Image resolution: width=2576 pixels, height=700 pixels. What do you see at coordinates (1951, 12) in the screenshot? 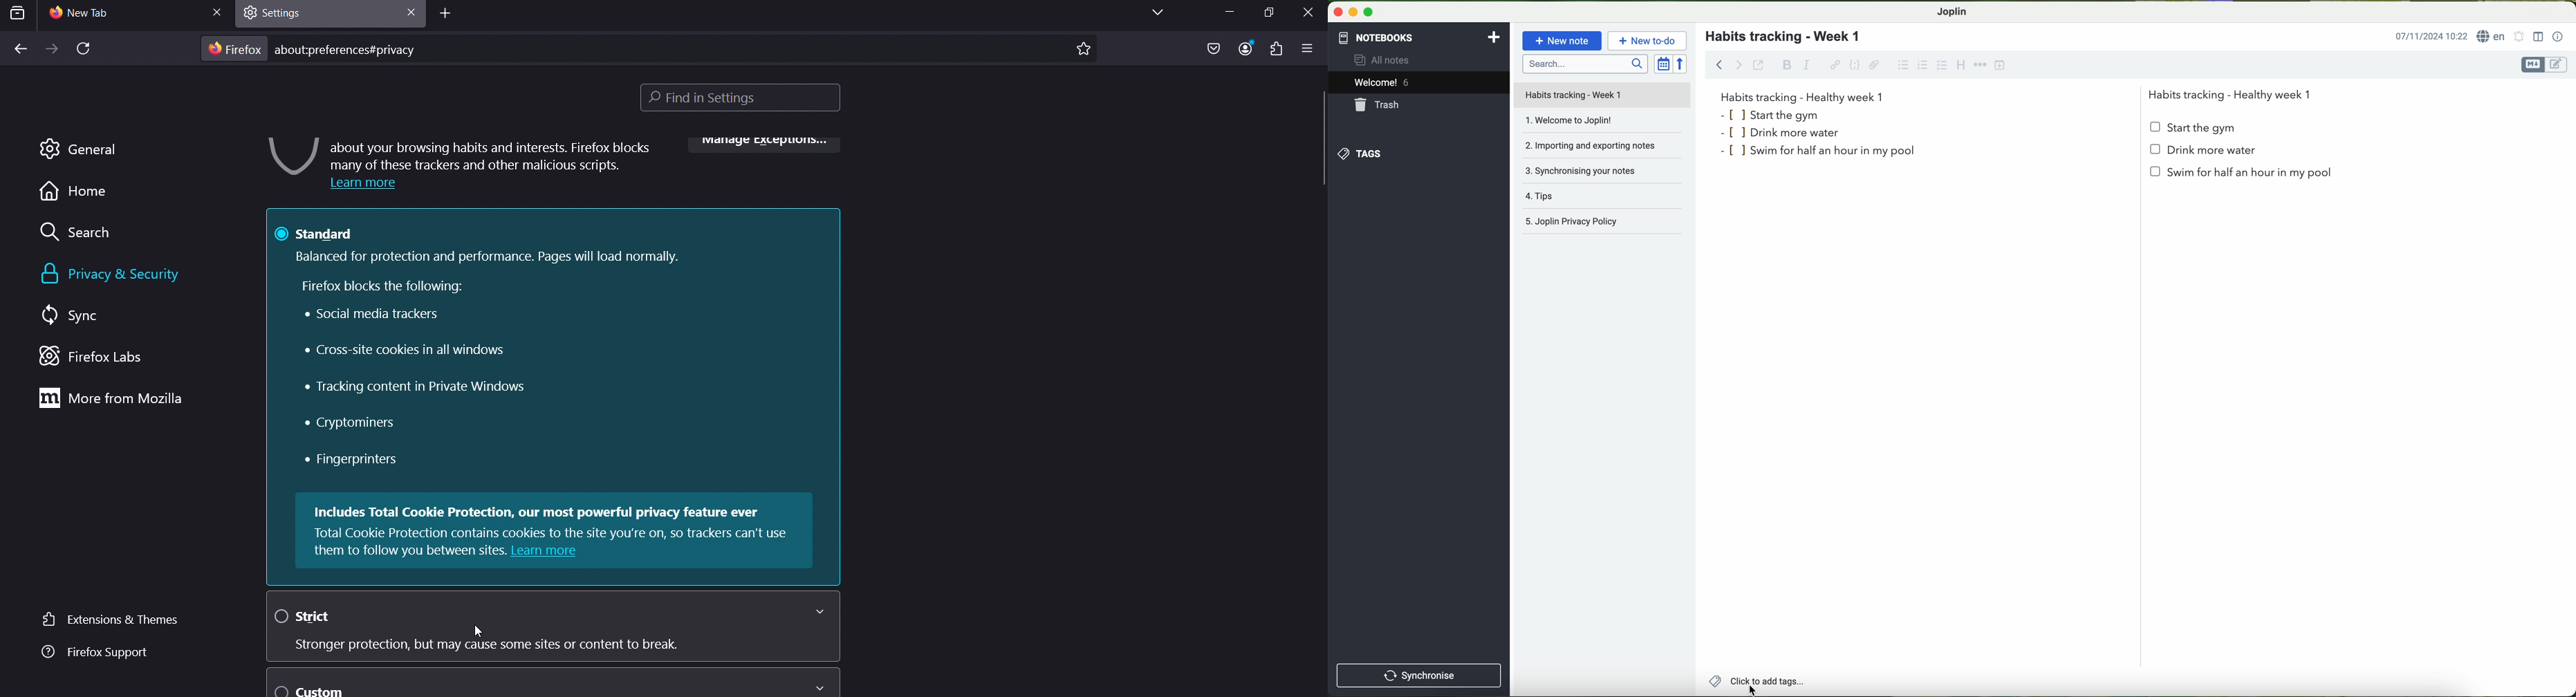
I see `Joplin` at bounding box center [1951, 12].